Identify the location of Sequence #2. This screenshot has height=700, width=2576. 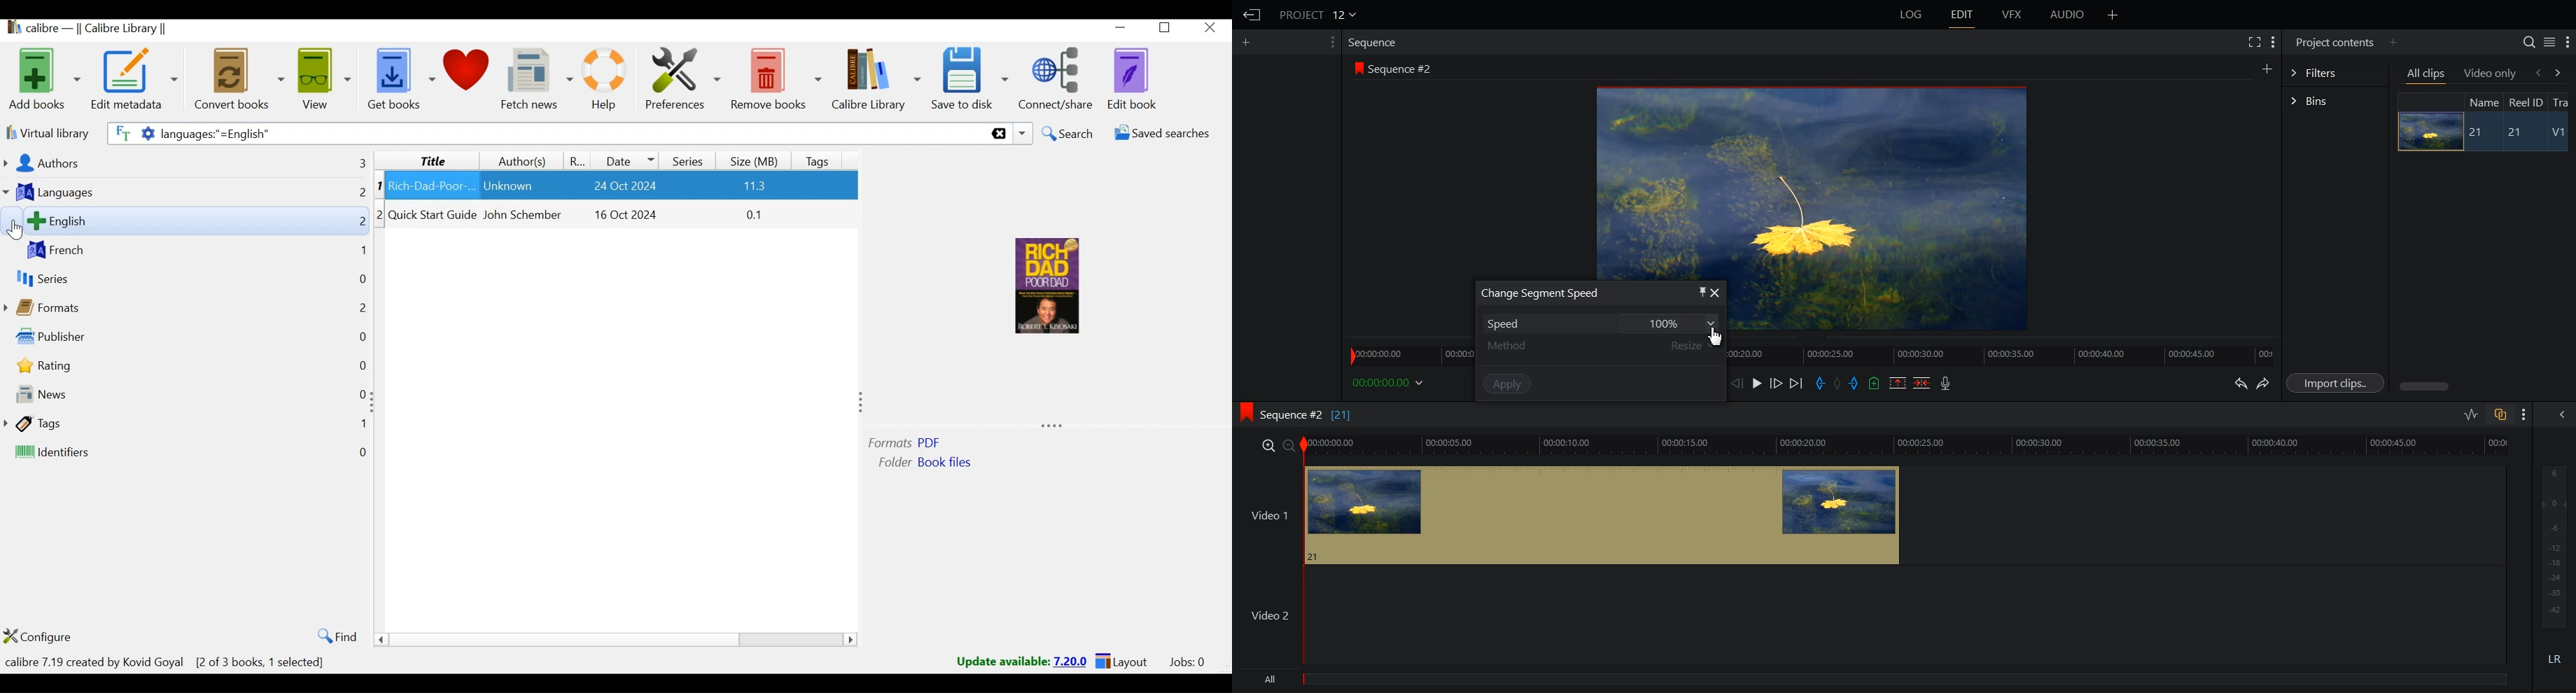
(1404, 69).